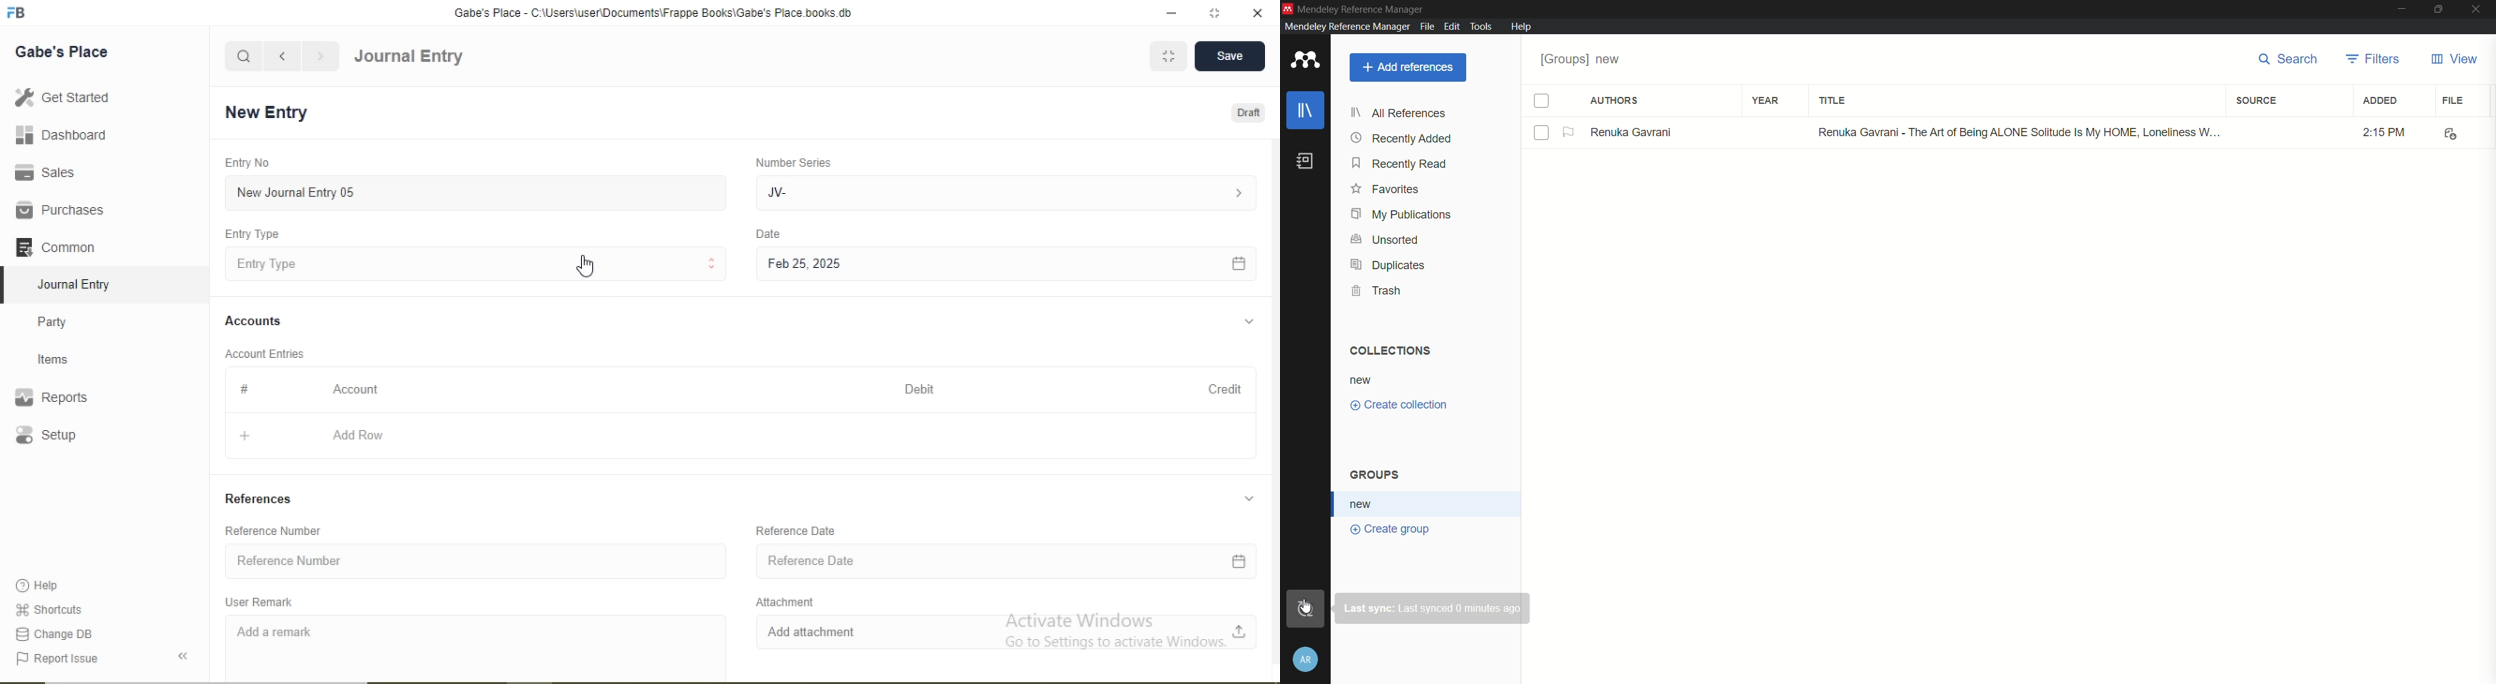 The width and height of the screenshot is (2520, 700). Describe the element at coordinates (2376, 132) in the screenshot. I see `2:15 PM` at that location.